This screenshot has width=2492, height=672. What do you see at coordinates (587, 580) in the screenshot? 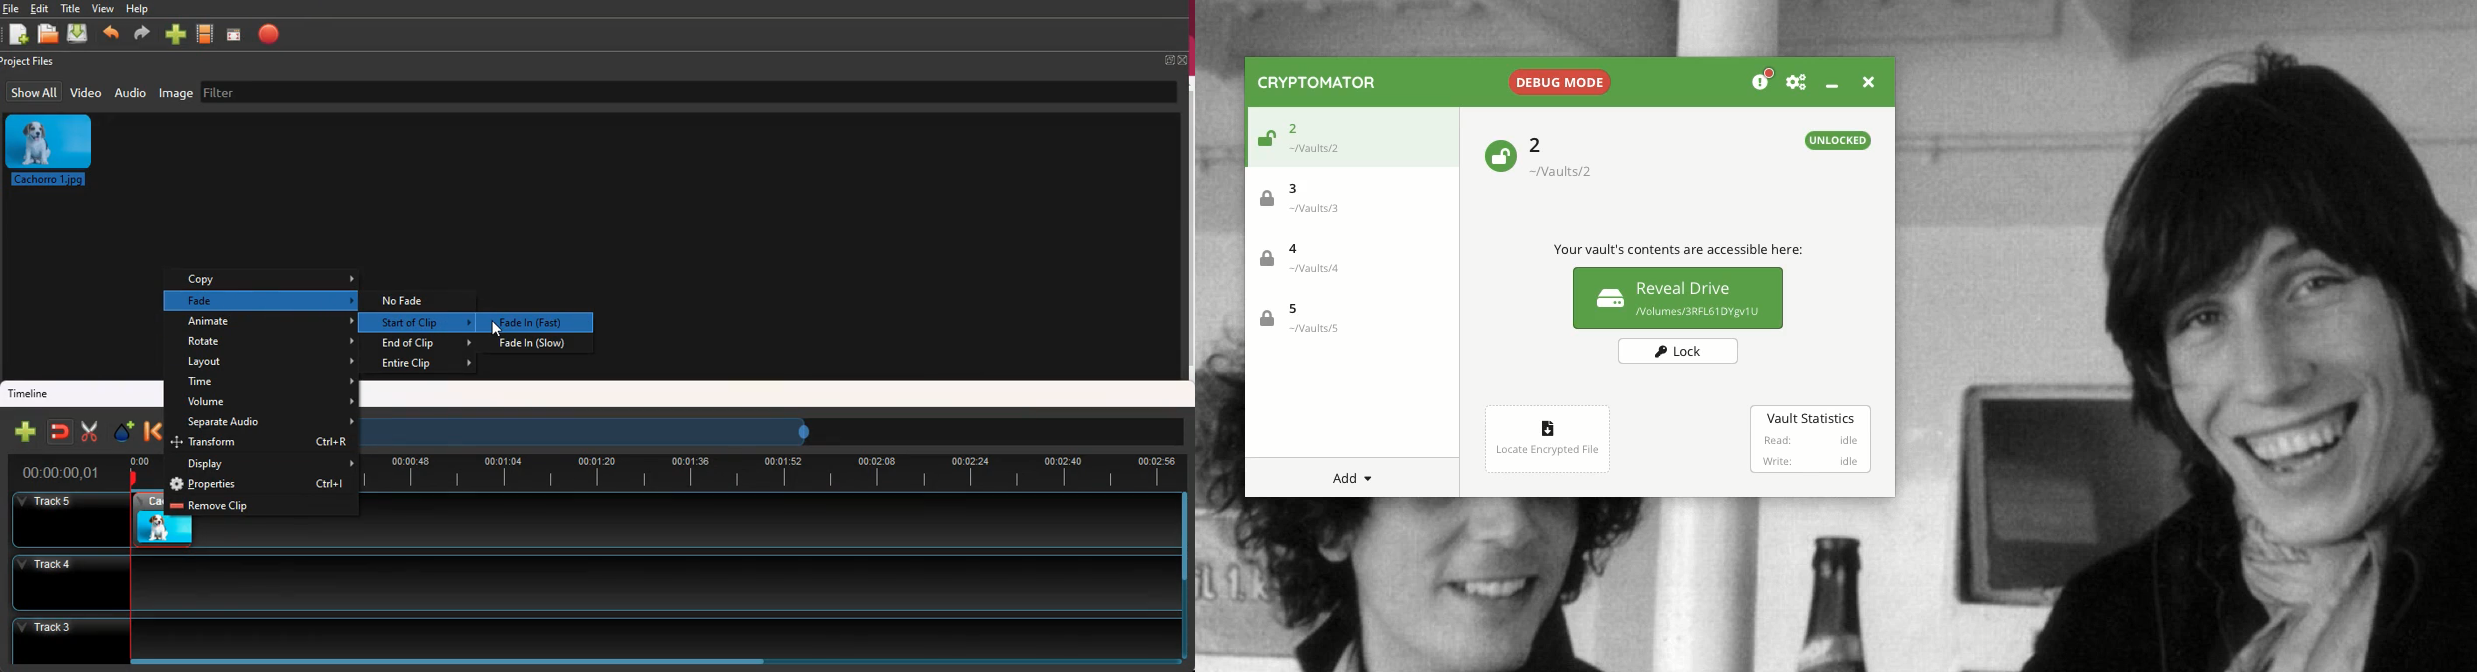
I see `track4` at bounding box center [587, 580].